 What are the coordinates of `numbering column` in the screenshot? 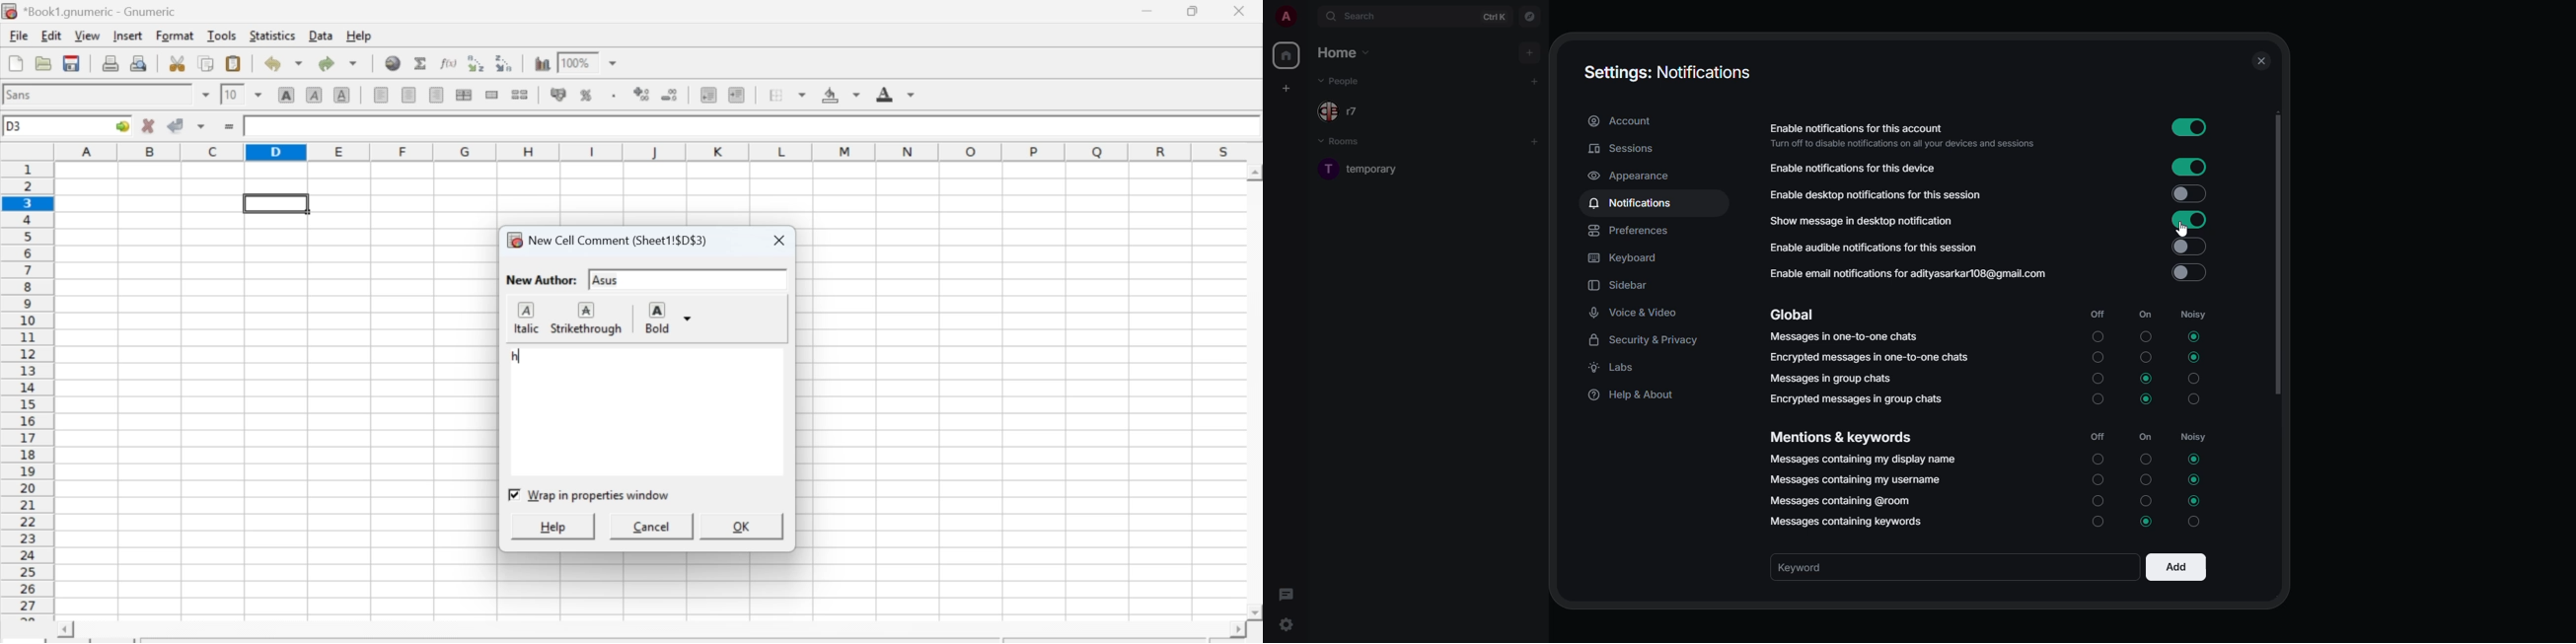 It's located at (30, 391).